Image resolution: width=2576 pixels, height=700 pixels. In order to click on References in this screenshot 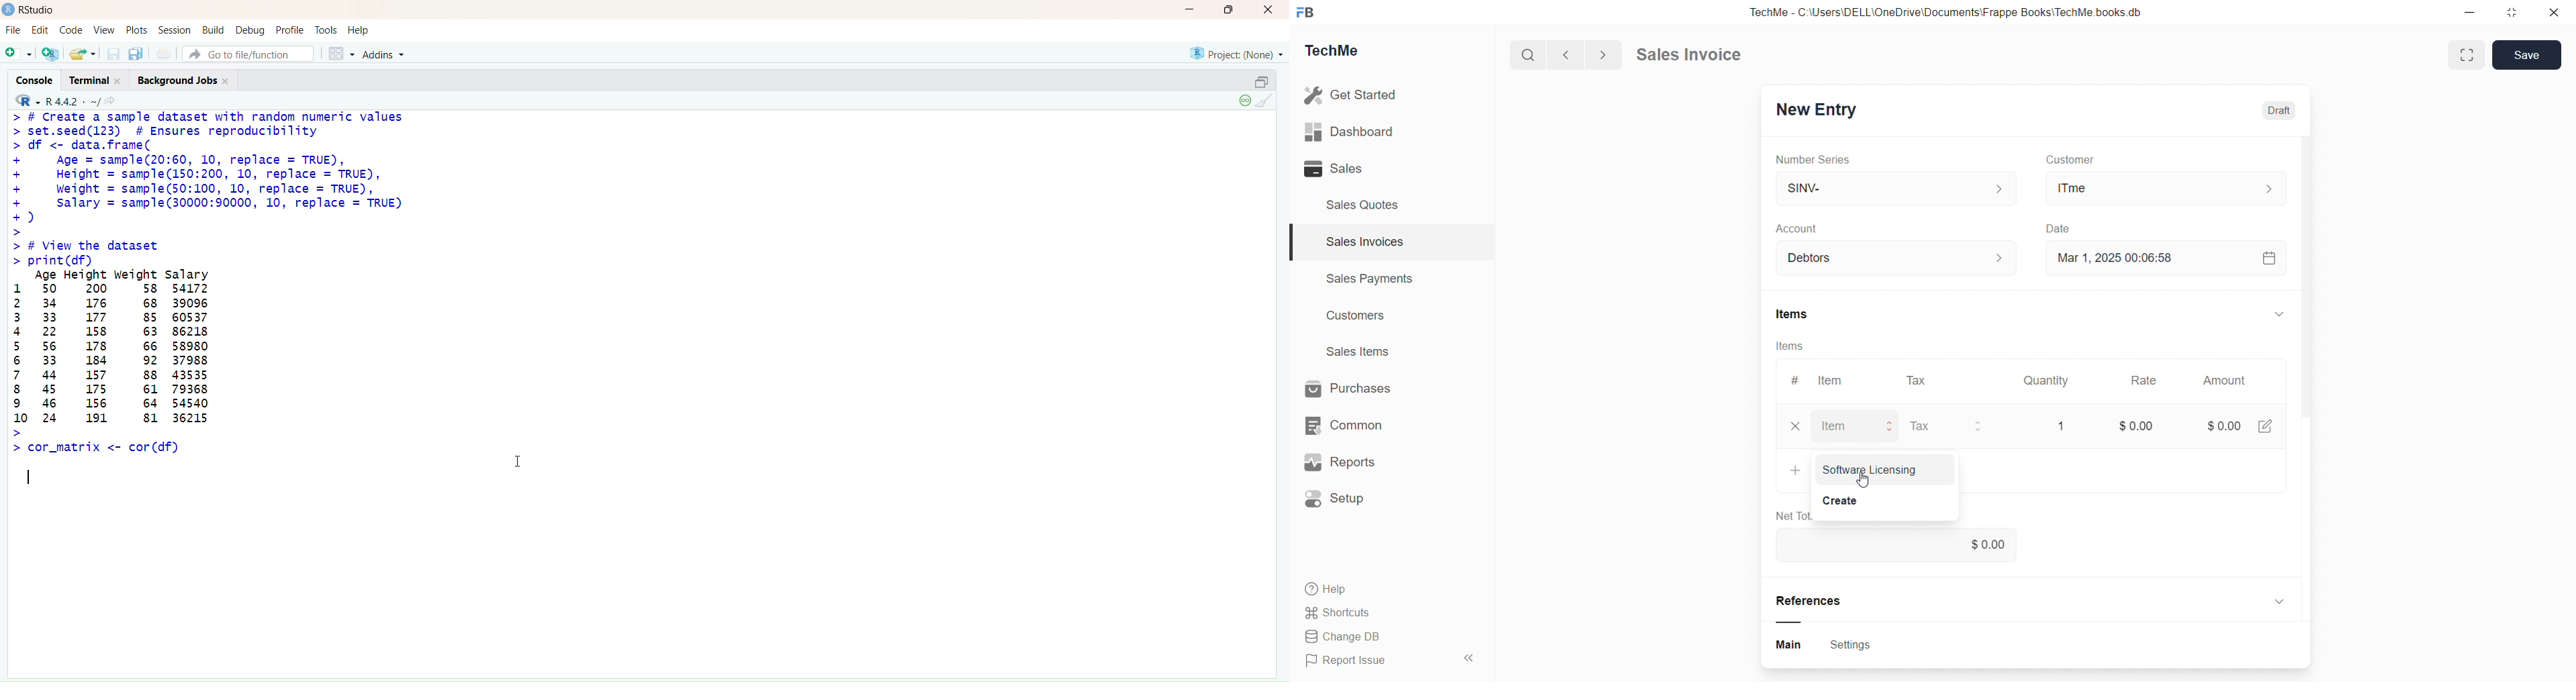, I will do `click(1823, 601)`.